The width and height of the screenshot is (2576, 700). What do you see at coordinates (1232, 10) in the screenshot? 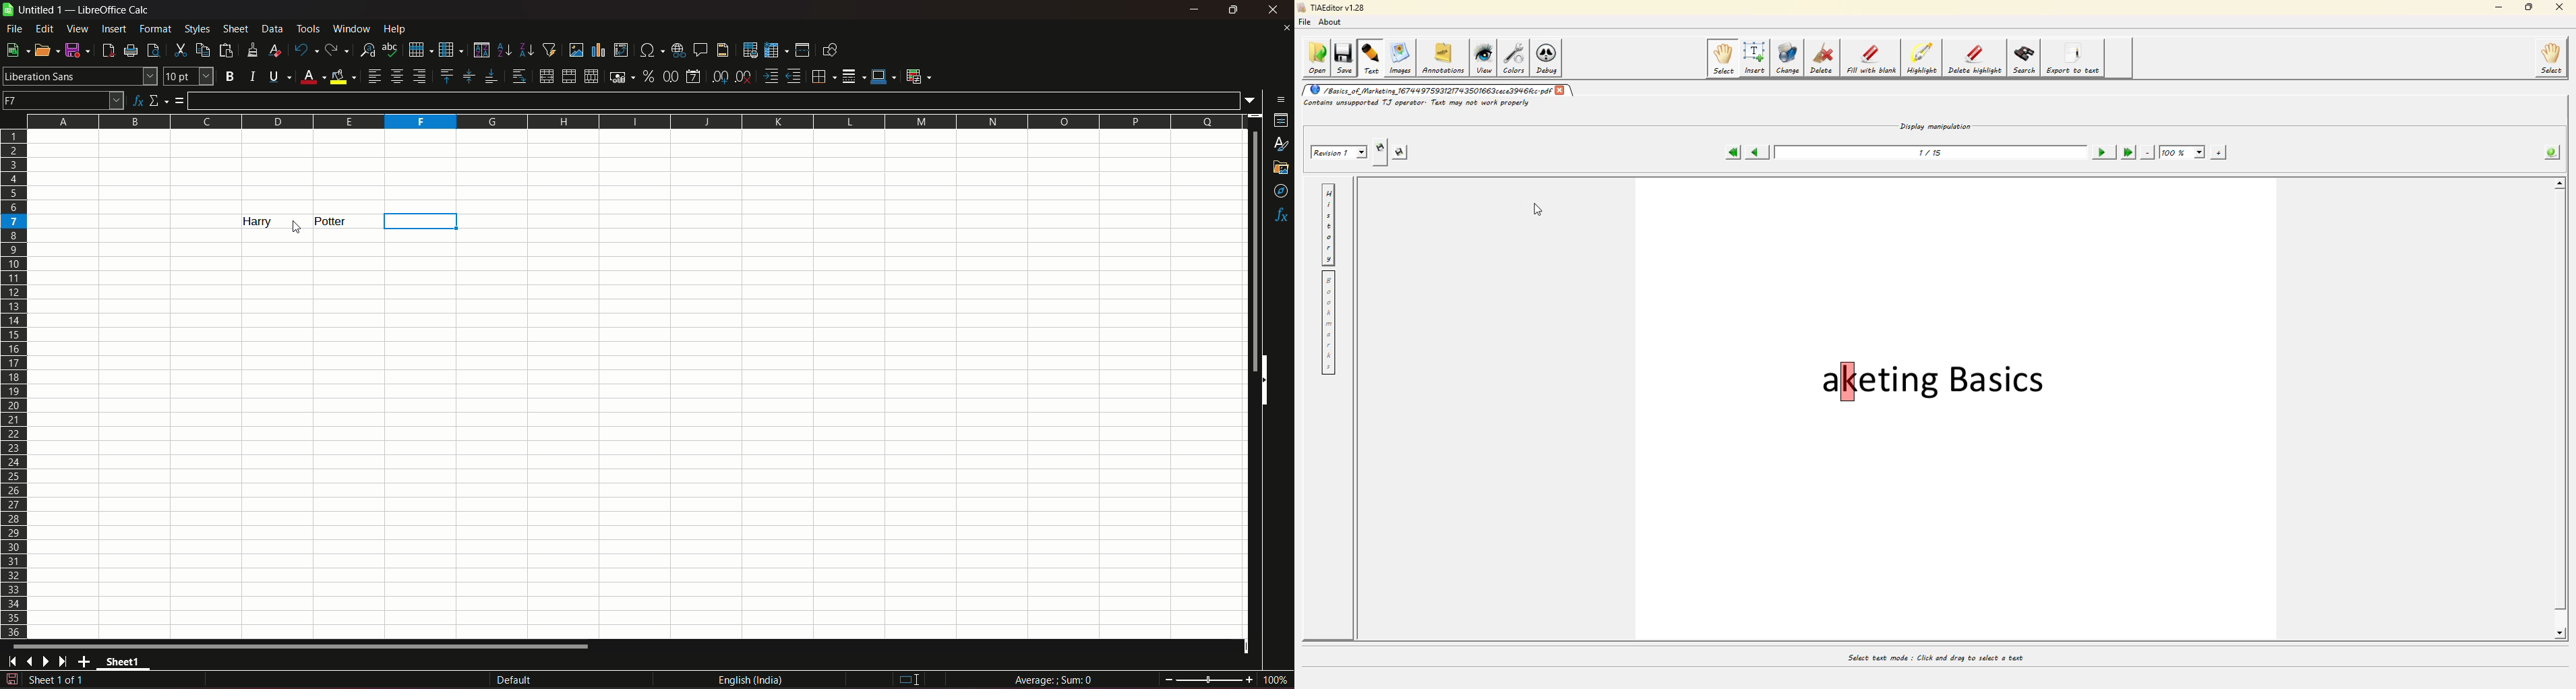
I see `minimize & maximize` at bounding box center [1232, 10].